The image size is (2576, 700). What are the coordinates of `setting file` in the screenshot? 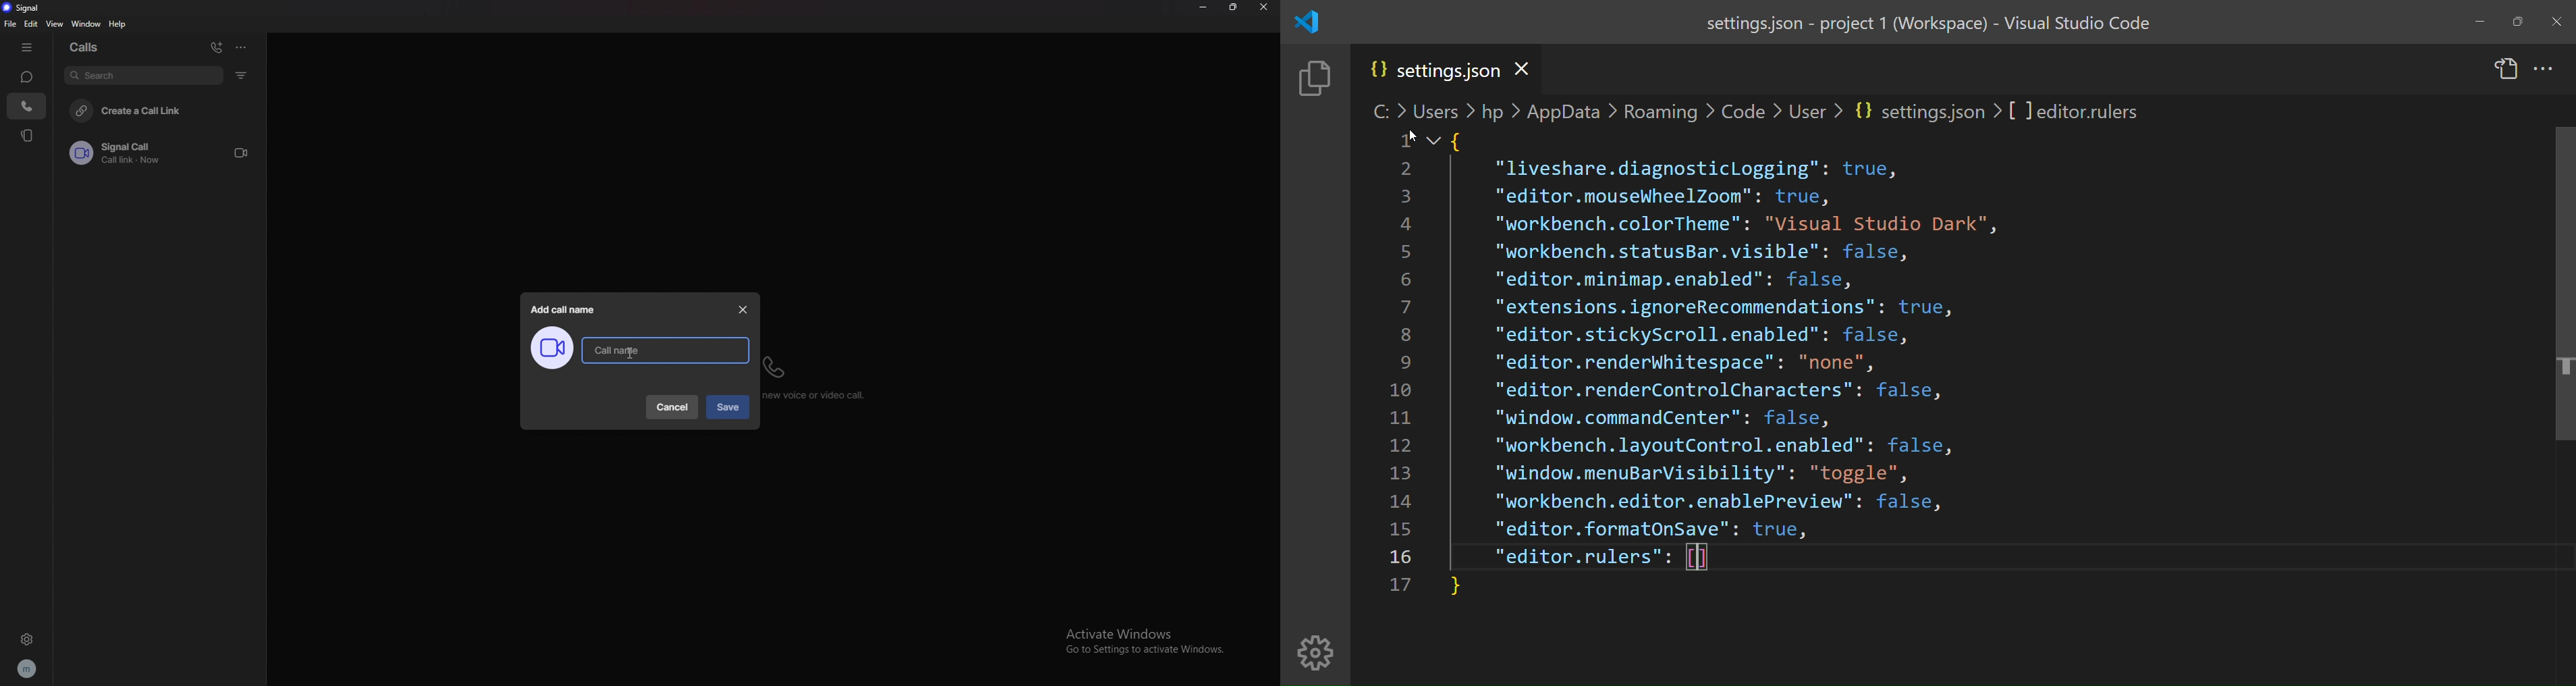 It's located at (1433, 71).